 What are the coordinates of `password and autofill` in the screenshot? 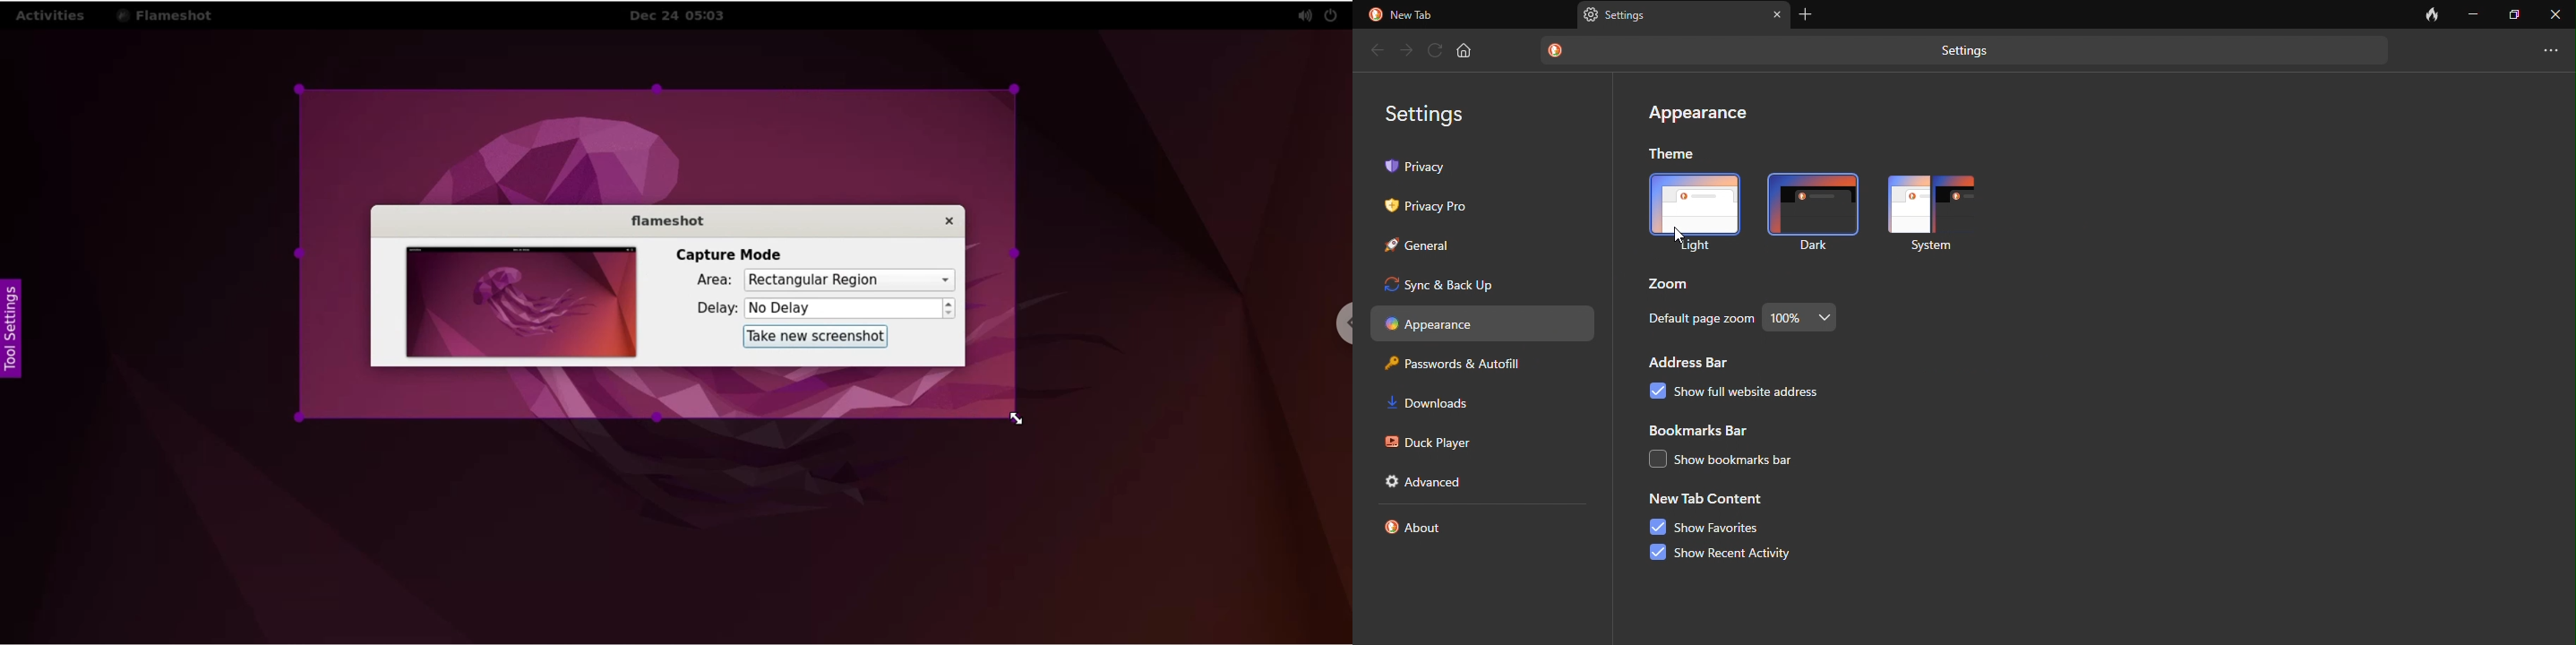 It's located at (1463, 366).